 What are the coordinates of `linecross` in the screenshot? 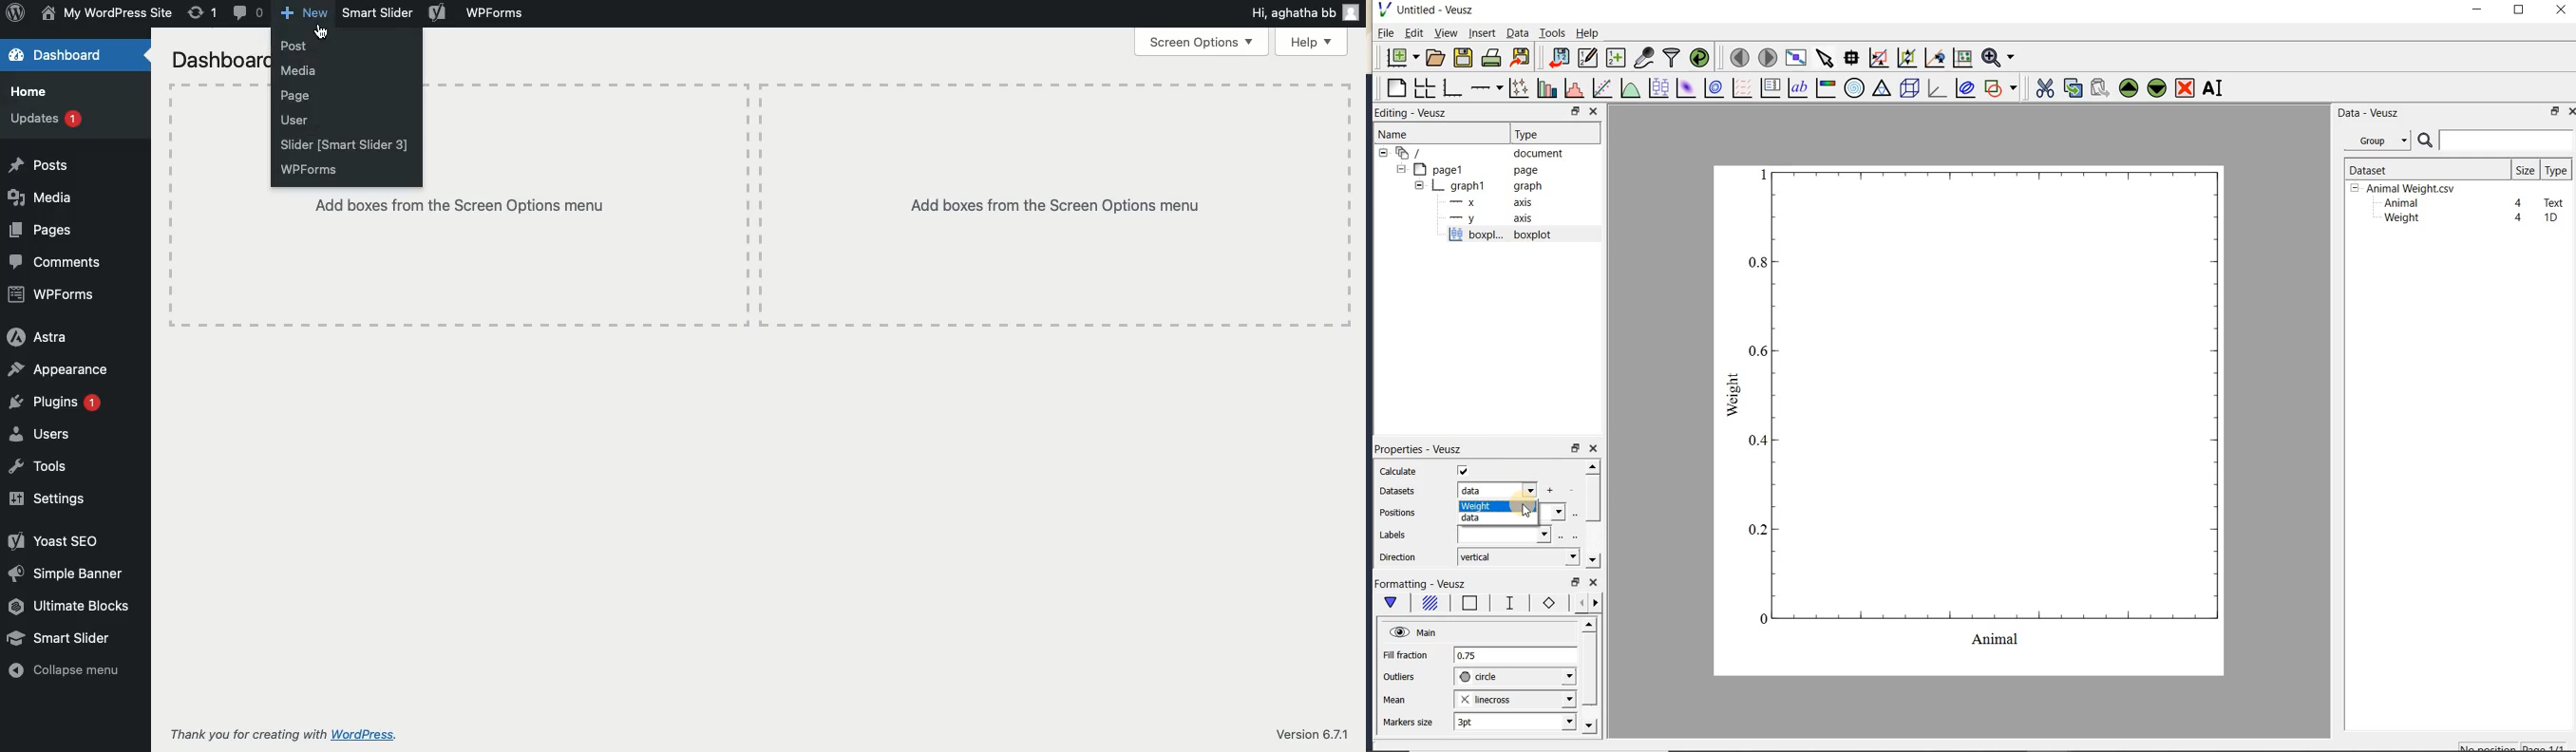 It's located at (1514, 699).